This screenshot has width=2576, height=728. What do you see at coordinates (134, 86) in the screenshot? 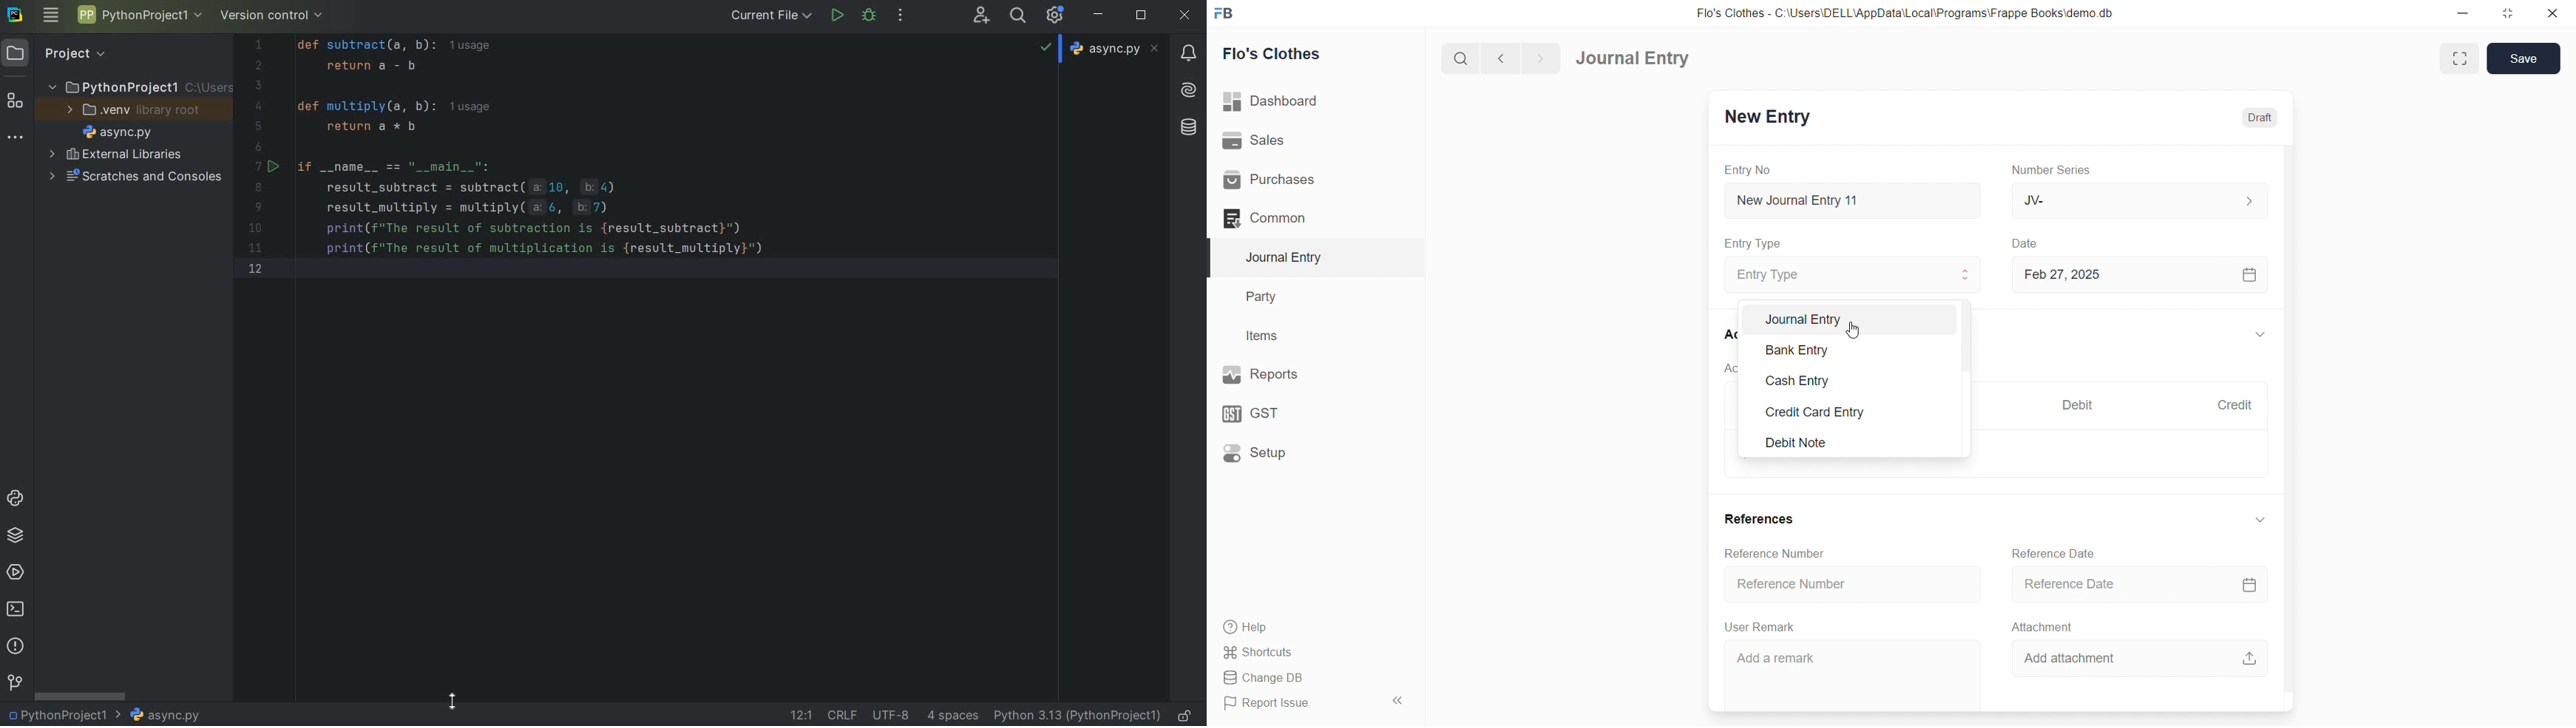
I see `project folder` at bounding box center [134, 86].